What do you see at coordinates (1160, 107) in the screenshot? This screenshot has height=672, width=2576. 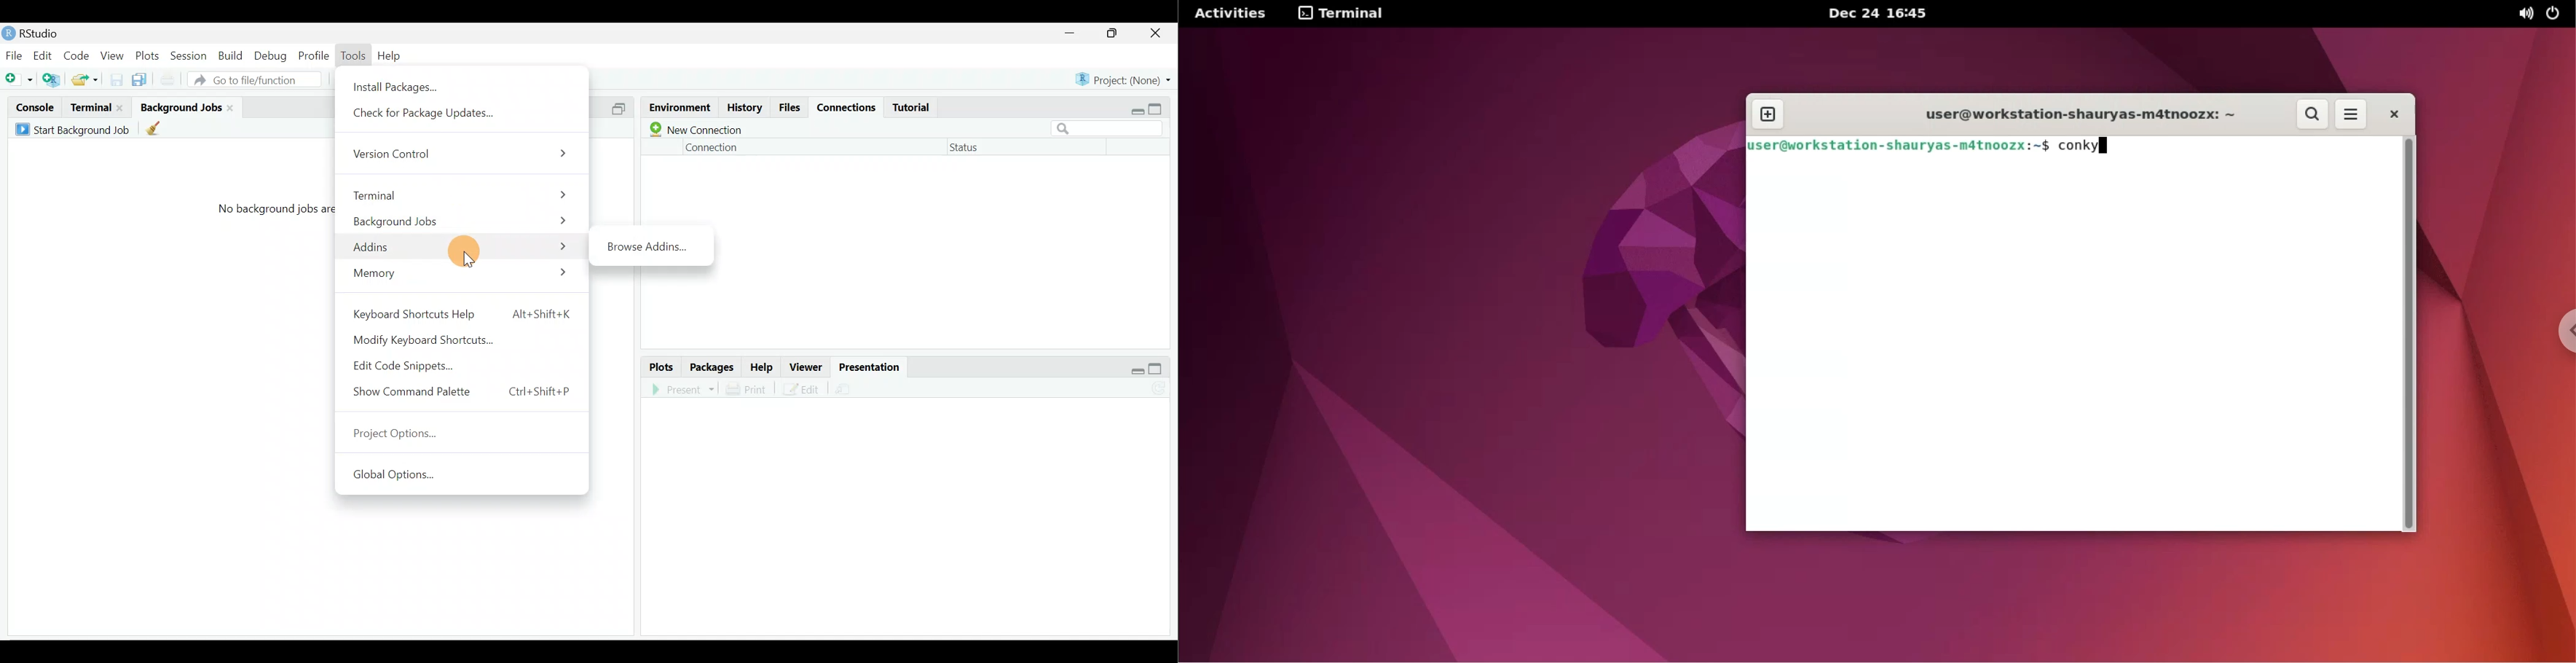 I see `maximize` at bounding box center [1160, 107].